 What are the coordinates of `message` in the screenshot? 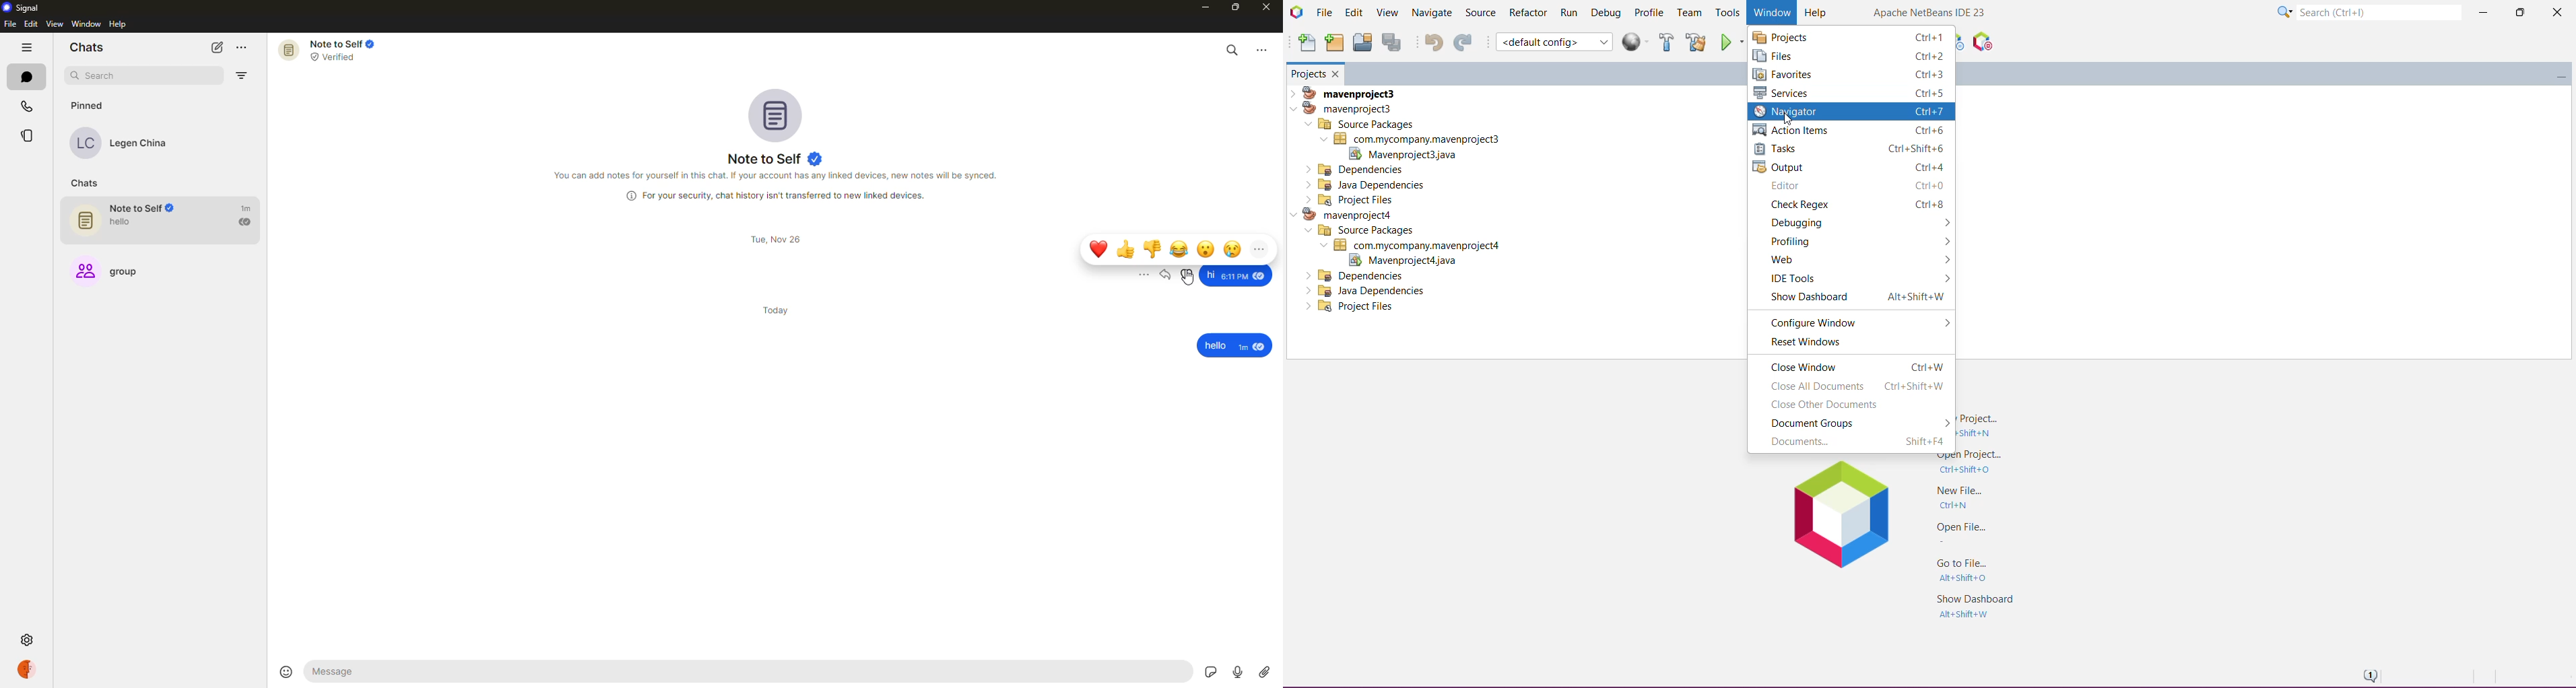 It's located at (421, 672).